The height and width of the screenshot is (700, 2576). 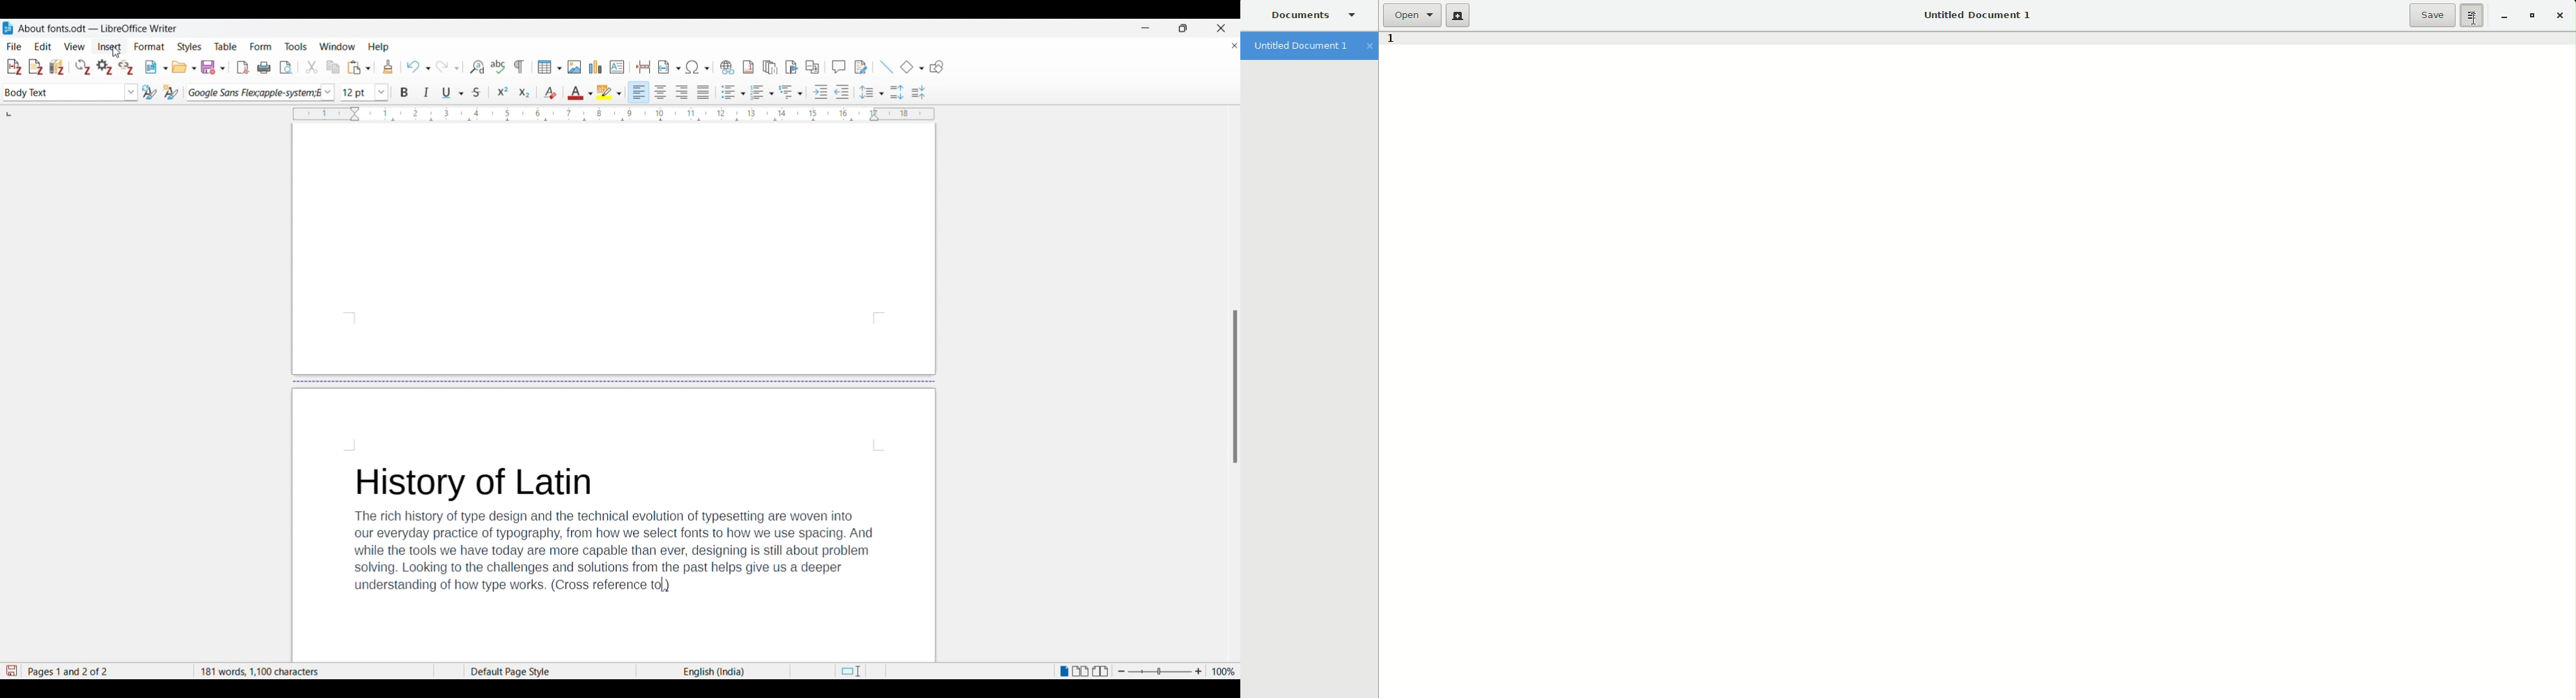 I want to click on Minimize, so click(x=1146, y=28).